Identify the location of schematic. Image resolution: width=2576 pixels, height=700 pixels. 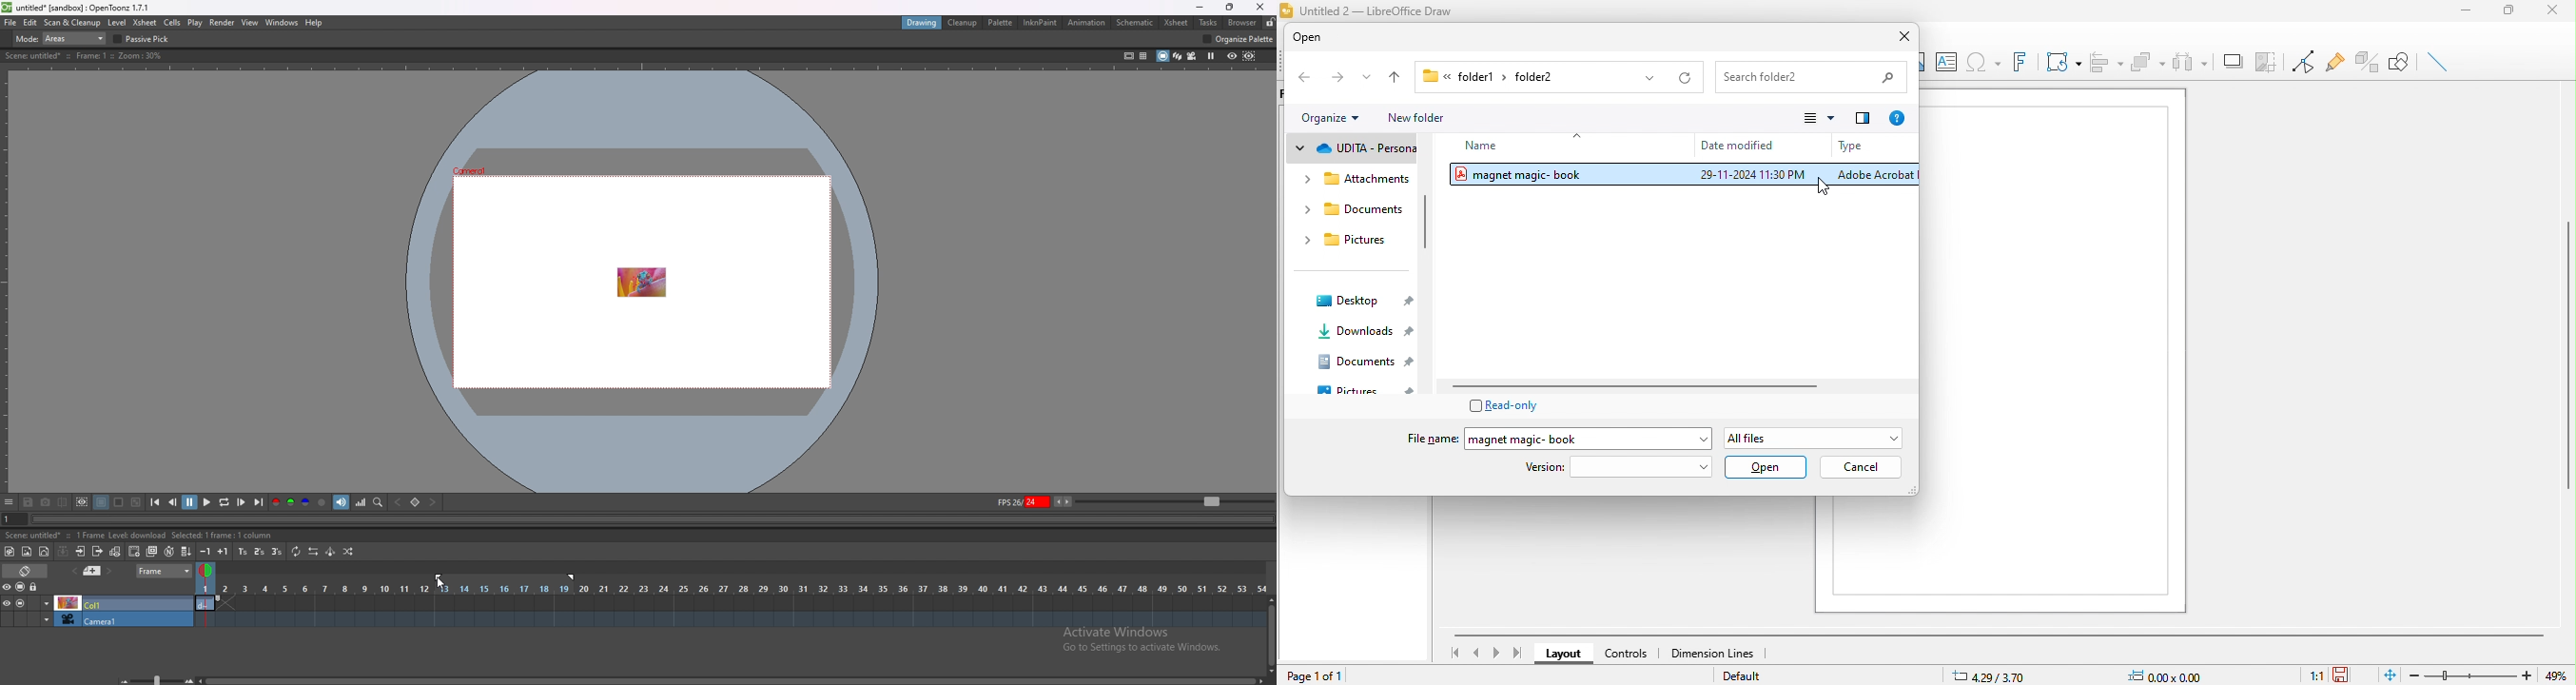
(1135, 23).